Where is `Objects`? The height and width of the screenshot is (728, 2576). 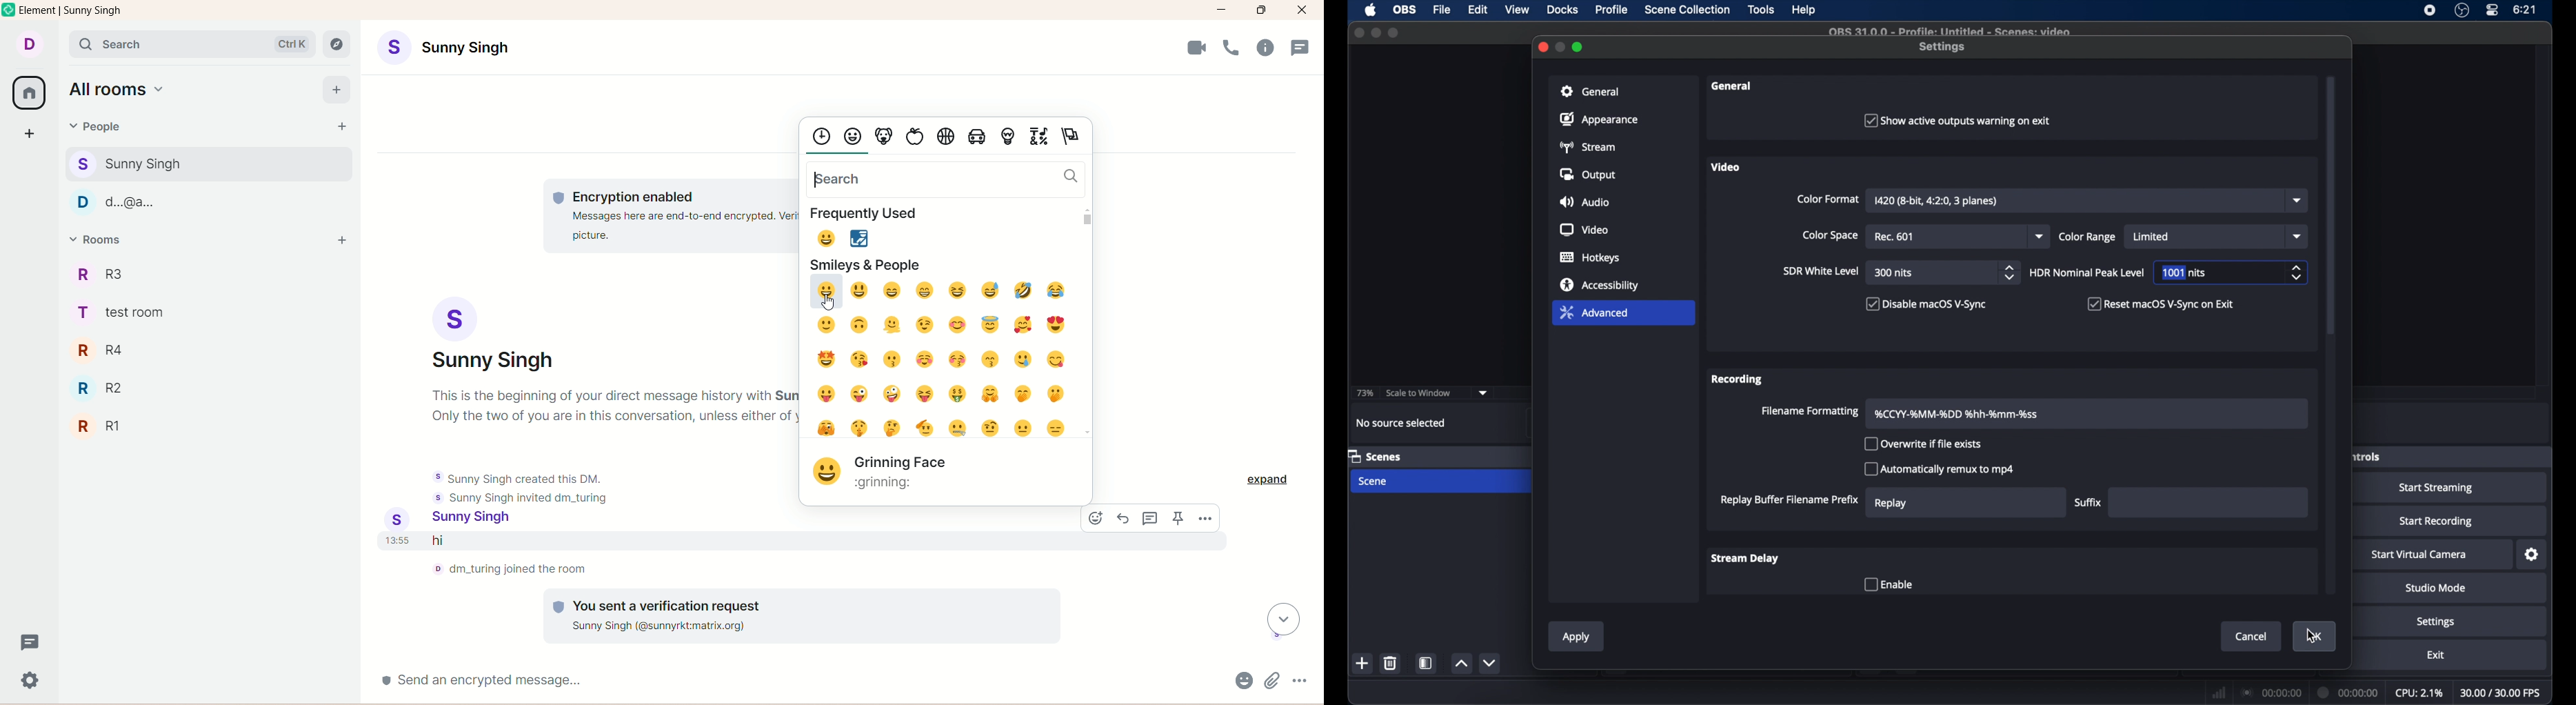 Objects is located at coordinates (1009, 139).